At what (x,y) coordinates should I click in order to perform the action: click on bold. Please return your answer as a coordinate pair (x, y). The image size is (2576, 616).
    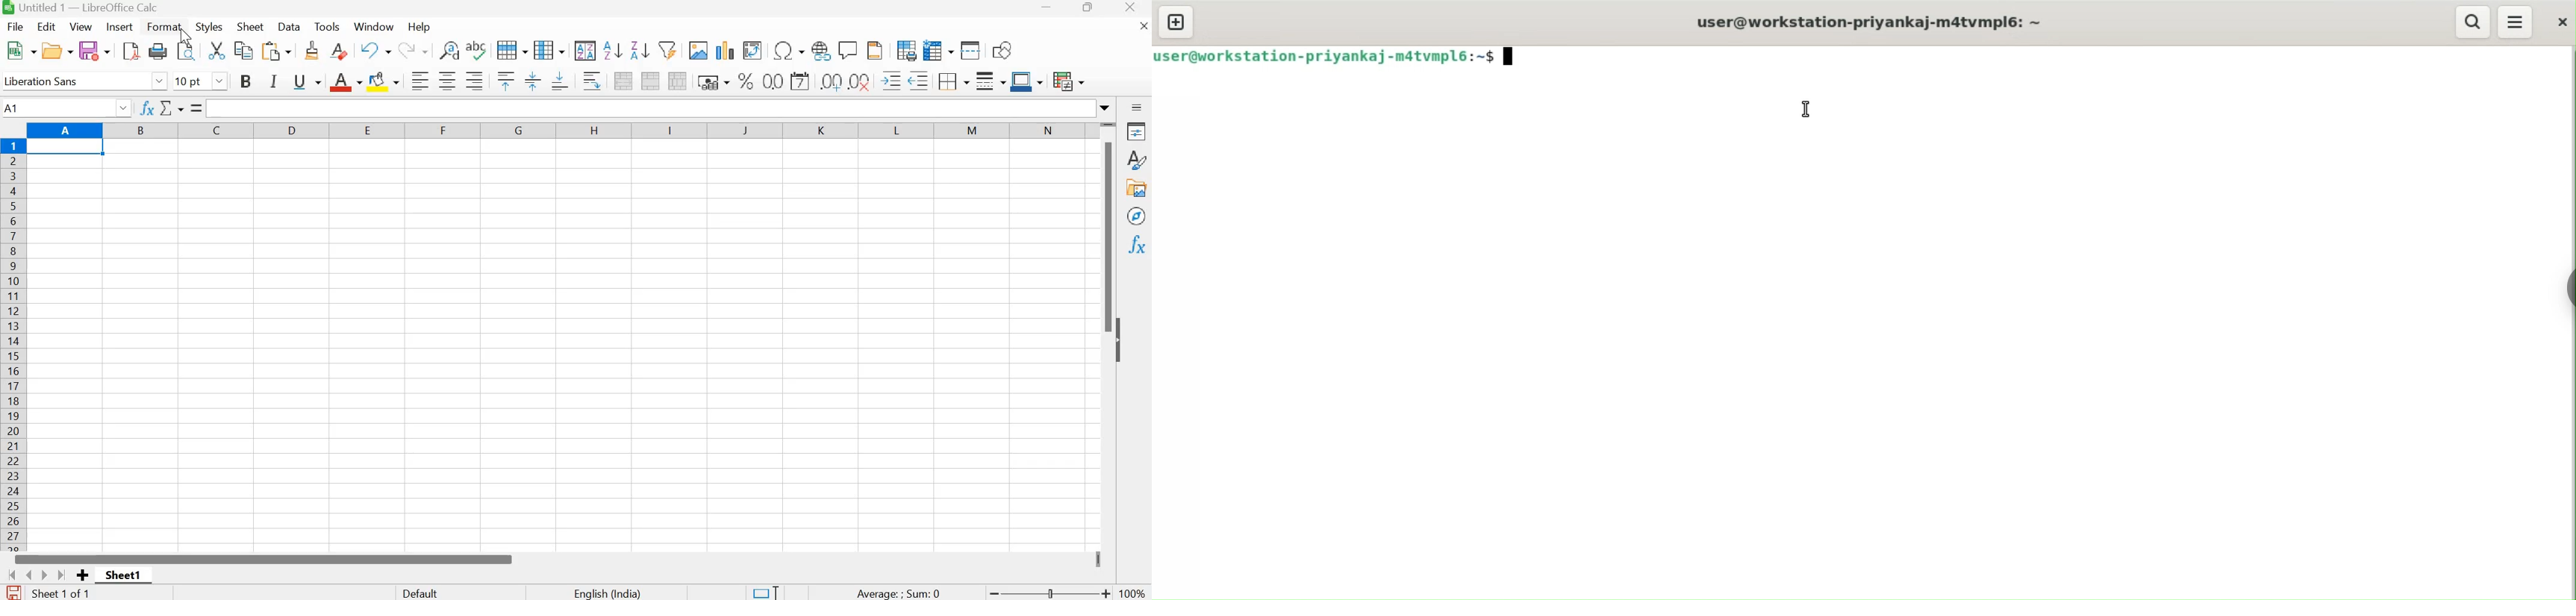
    Looking at the image, I should click on (247, 80).